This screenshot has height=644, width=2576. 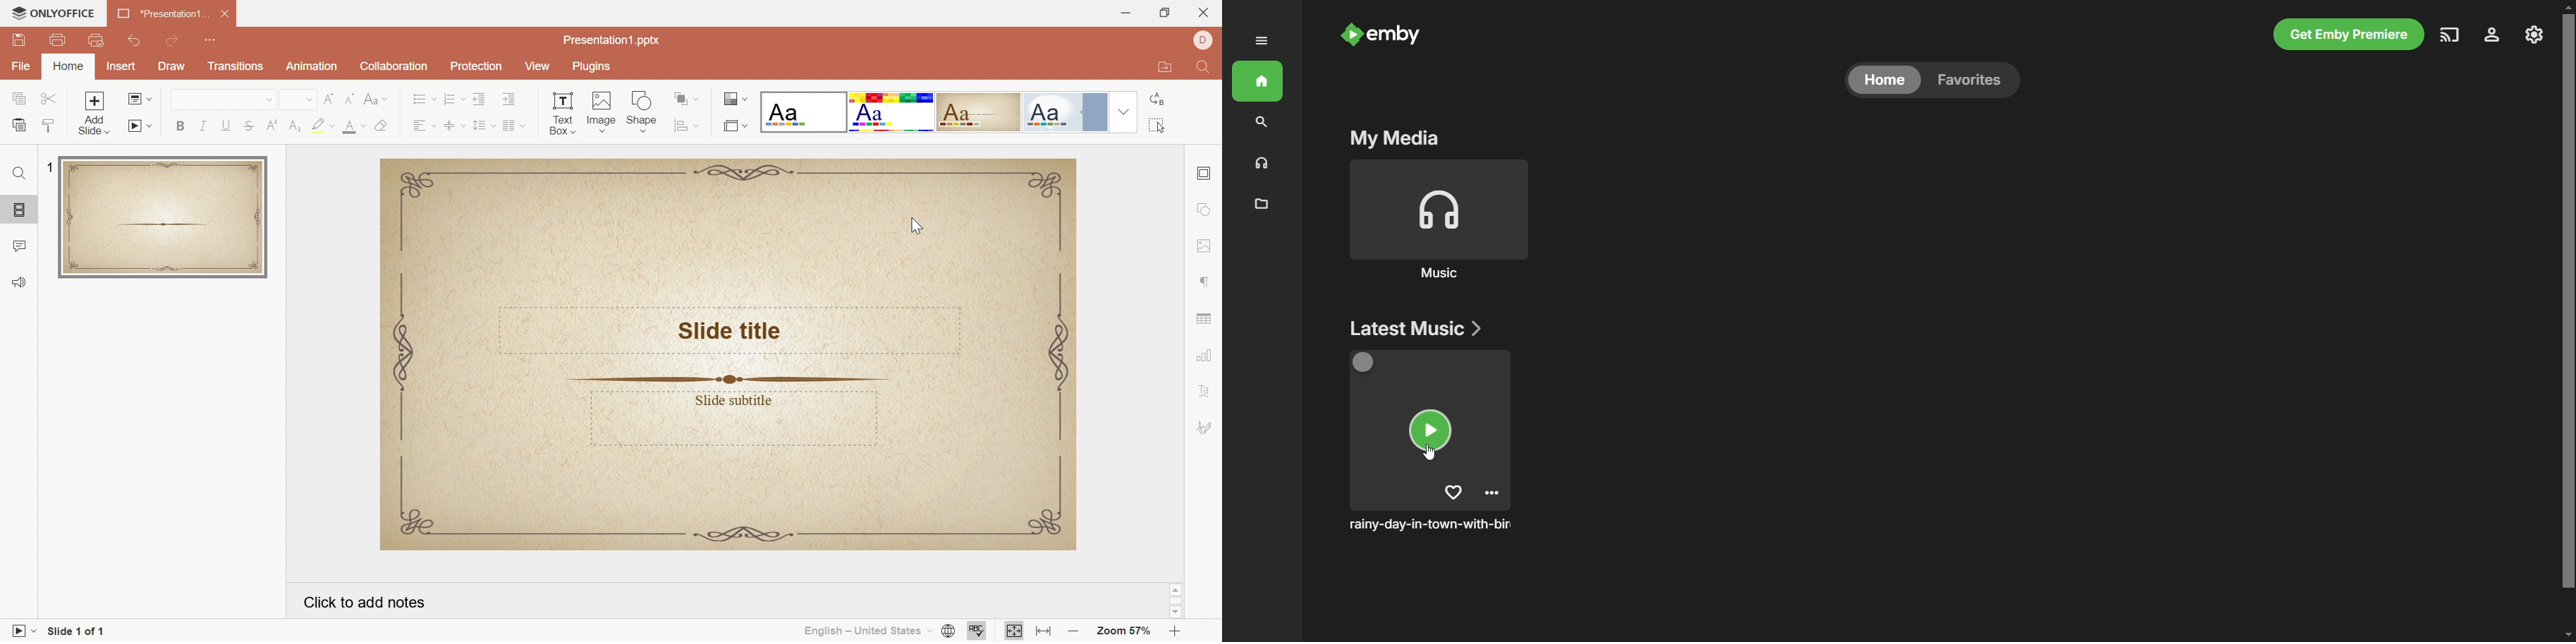 I want to click on Slide 1 of 1, so click(x=80, y=629).